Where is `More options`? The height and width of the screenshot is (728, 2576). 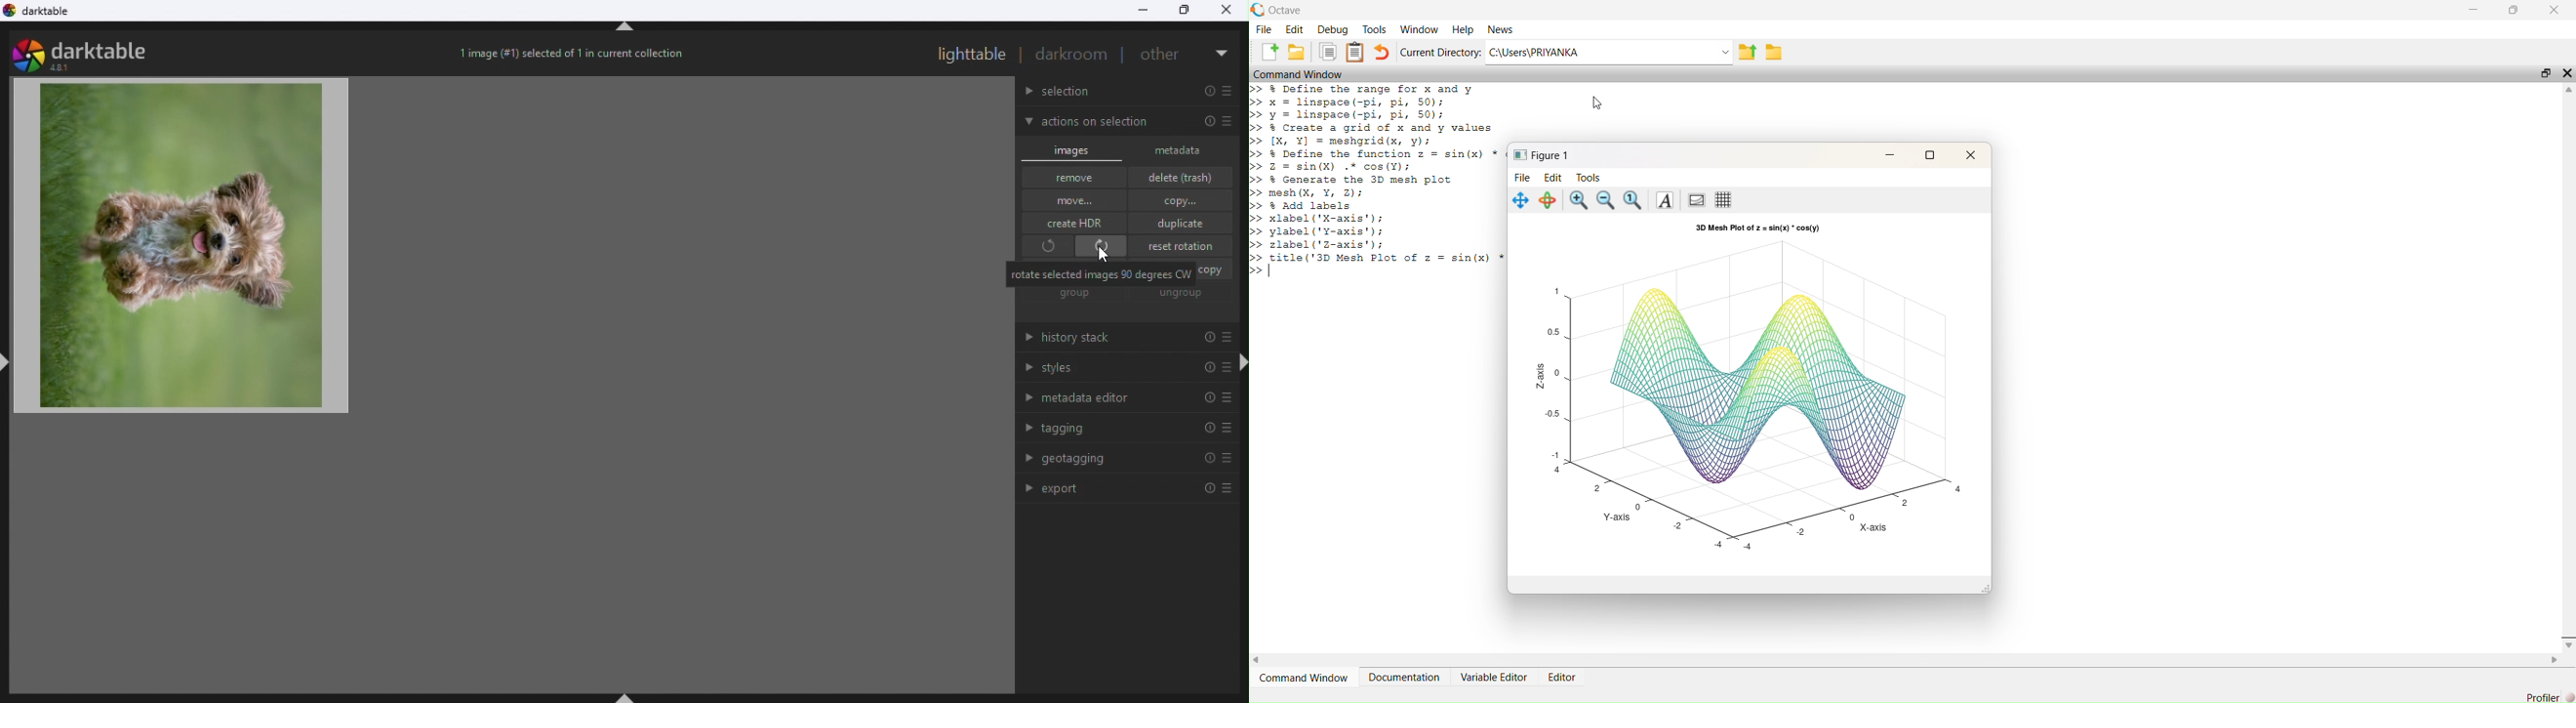
More options is located at coordinates (1223, 49).